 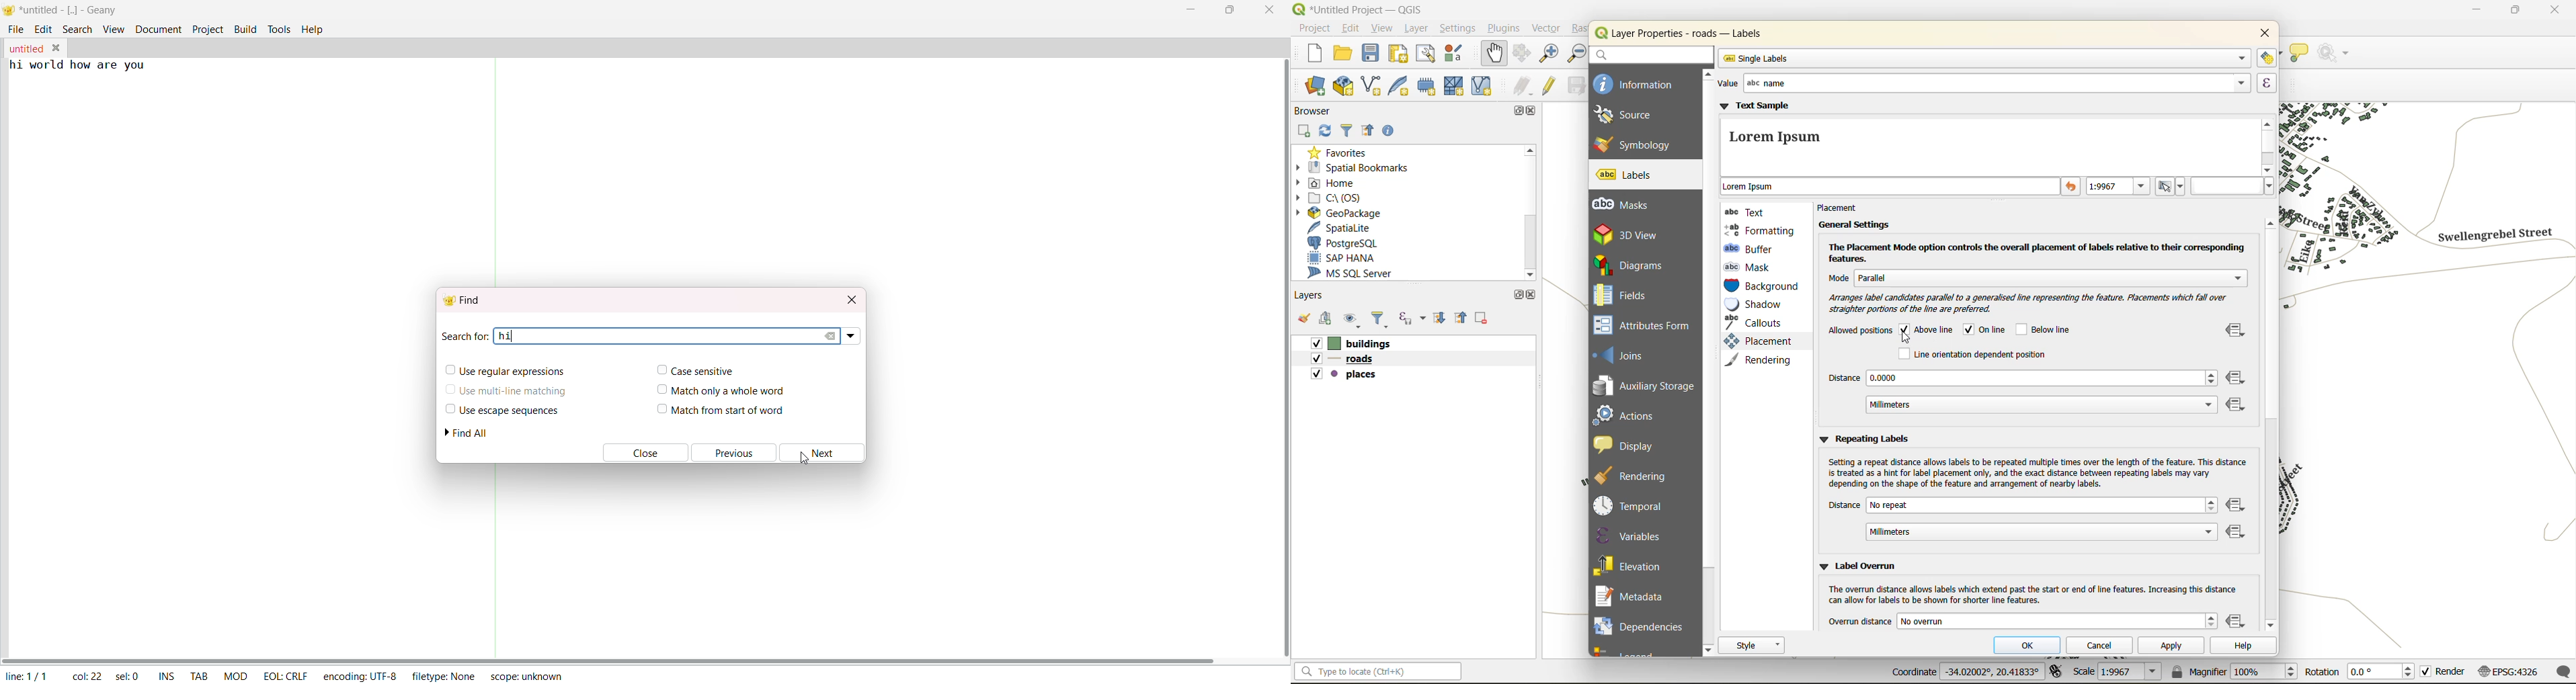 What do you see at coordinates (1345, 54) in the screenshot?
I see `open` at bounding box center [1345, 54].